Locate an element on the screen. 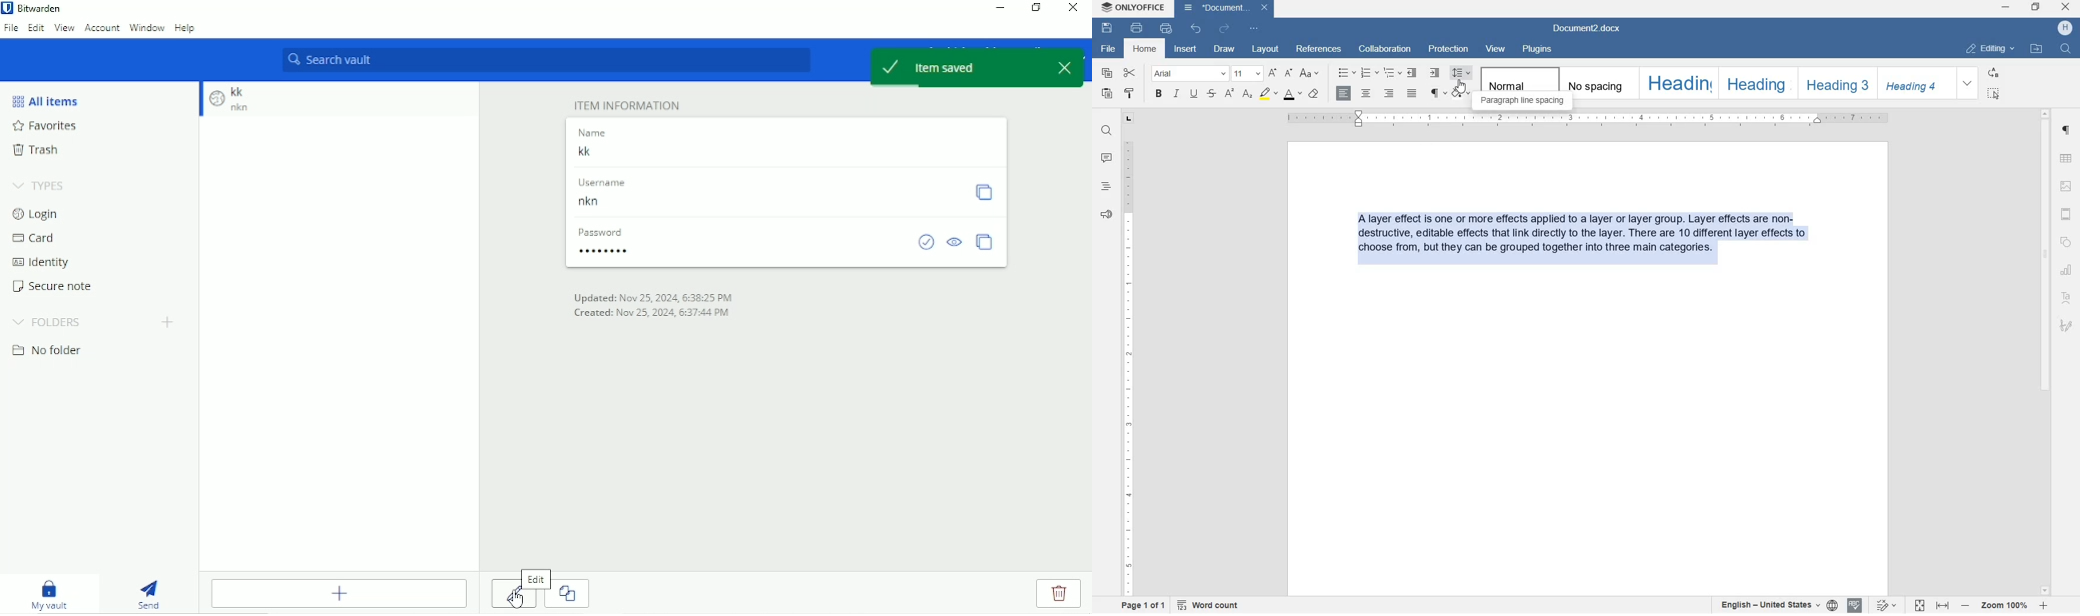 Image resolution: width=2100 pixels, height=616 pixels. font name is located at coordinates (1188, 74).